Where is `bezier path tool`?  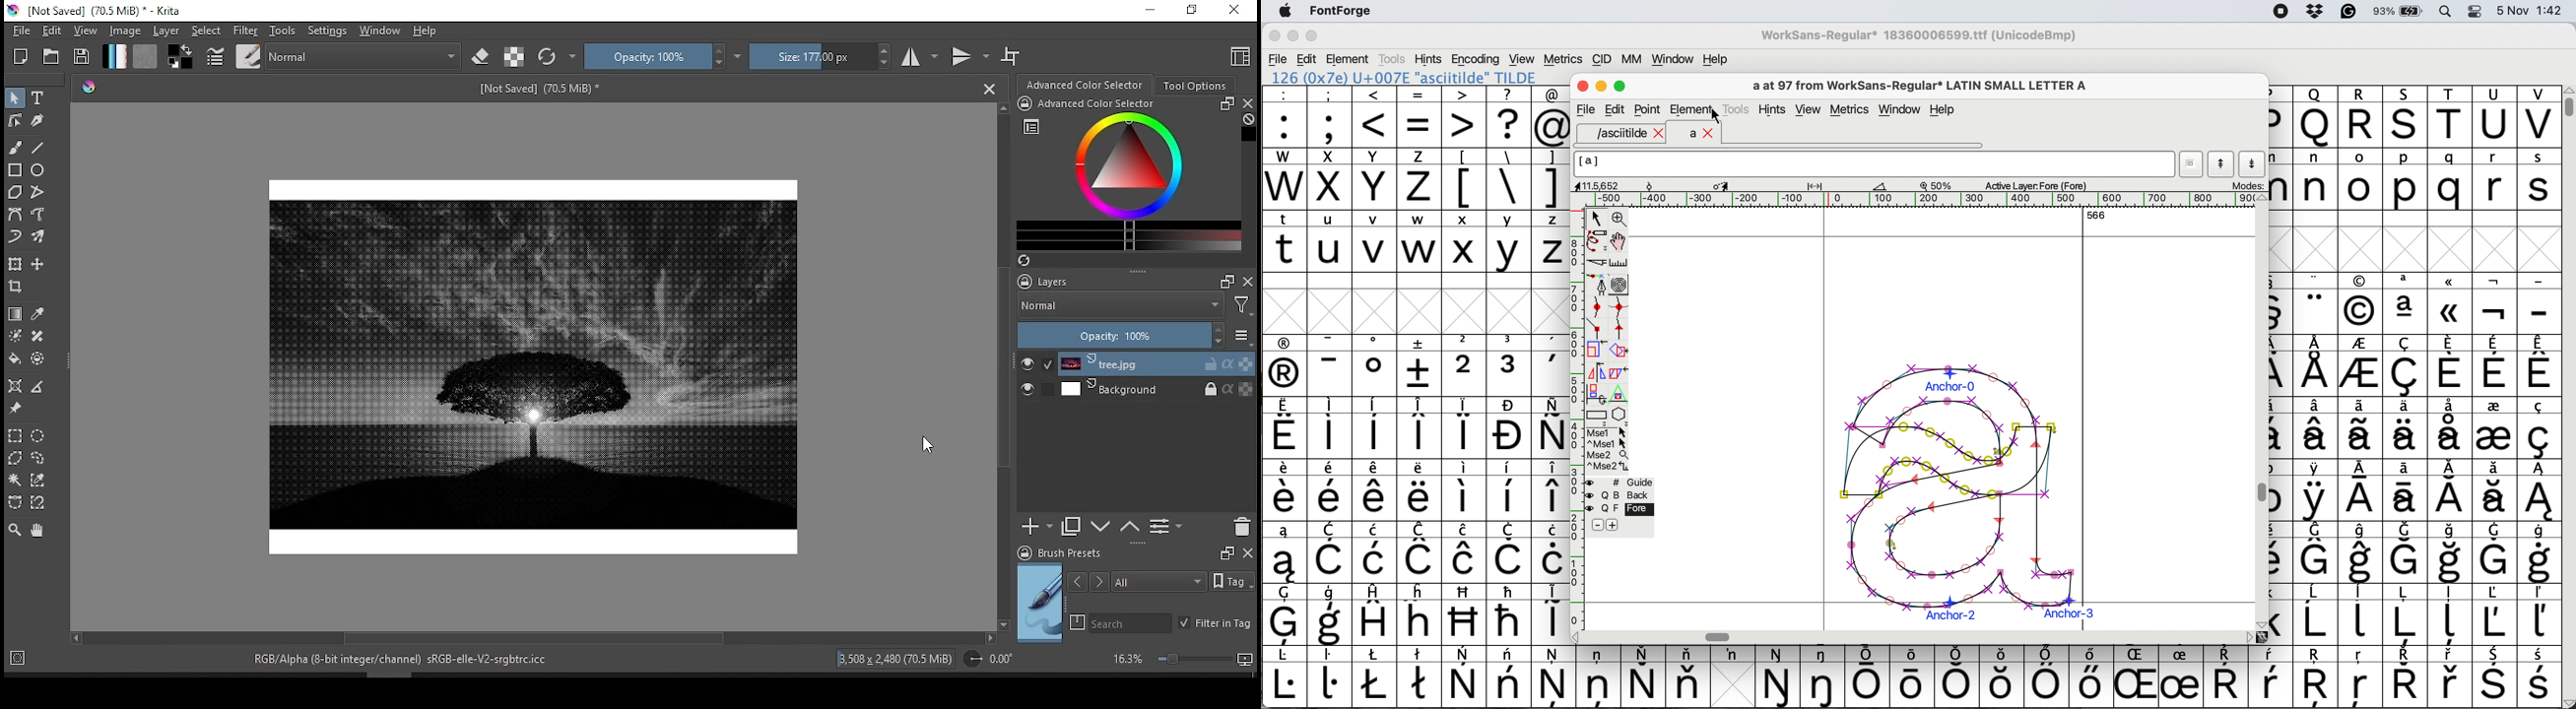
bezier path tool is located at coordinates (16, 215).